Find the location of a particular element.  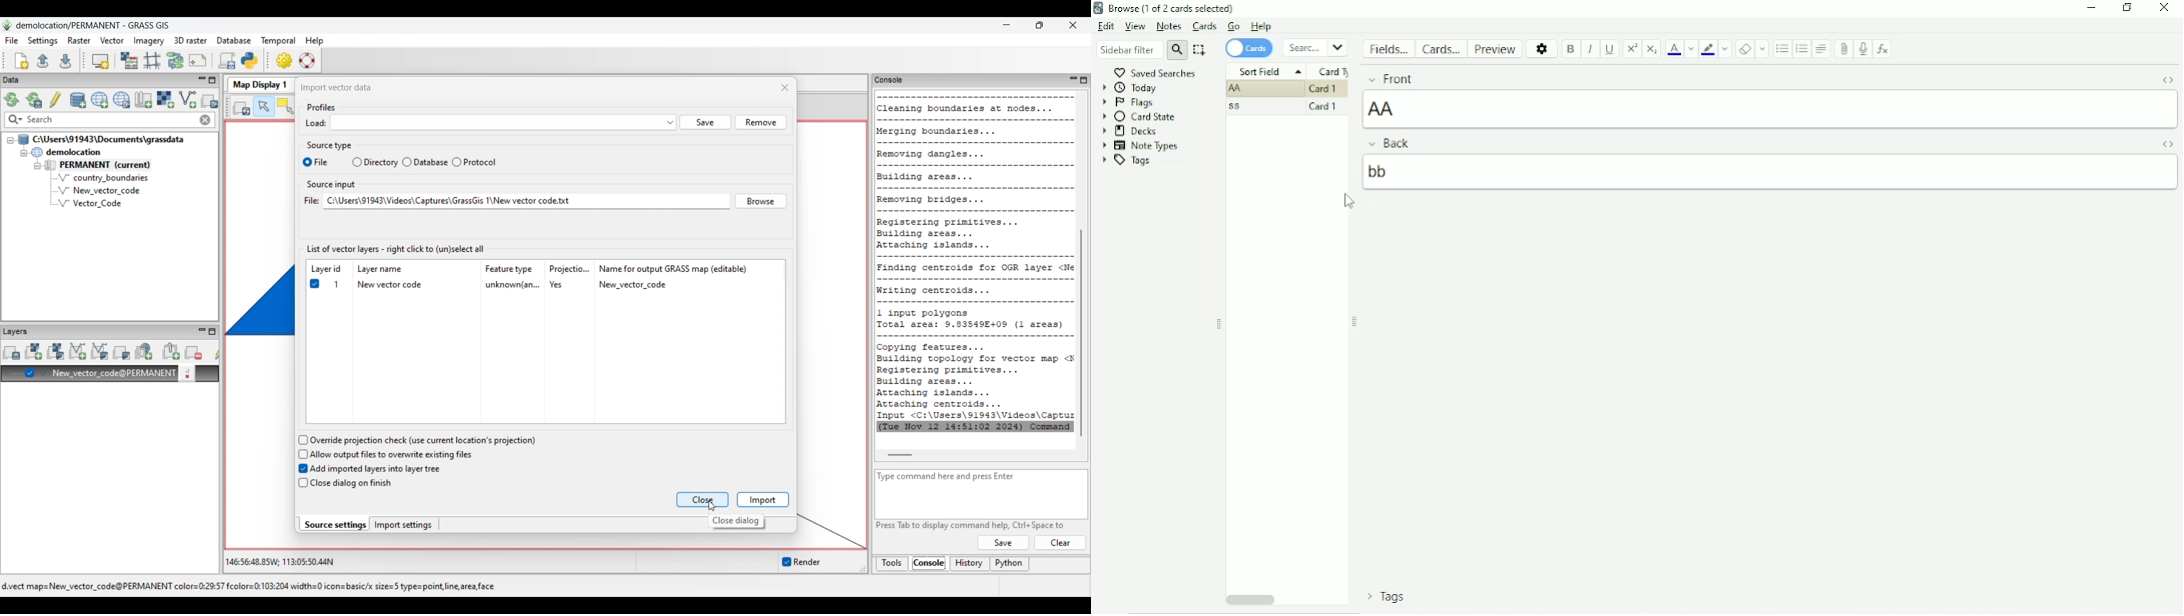

Toggle HTML Editor is located at coordinates (2169, 80).